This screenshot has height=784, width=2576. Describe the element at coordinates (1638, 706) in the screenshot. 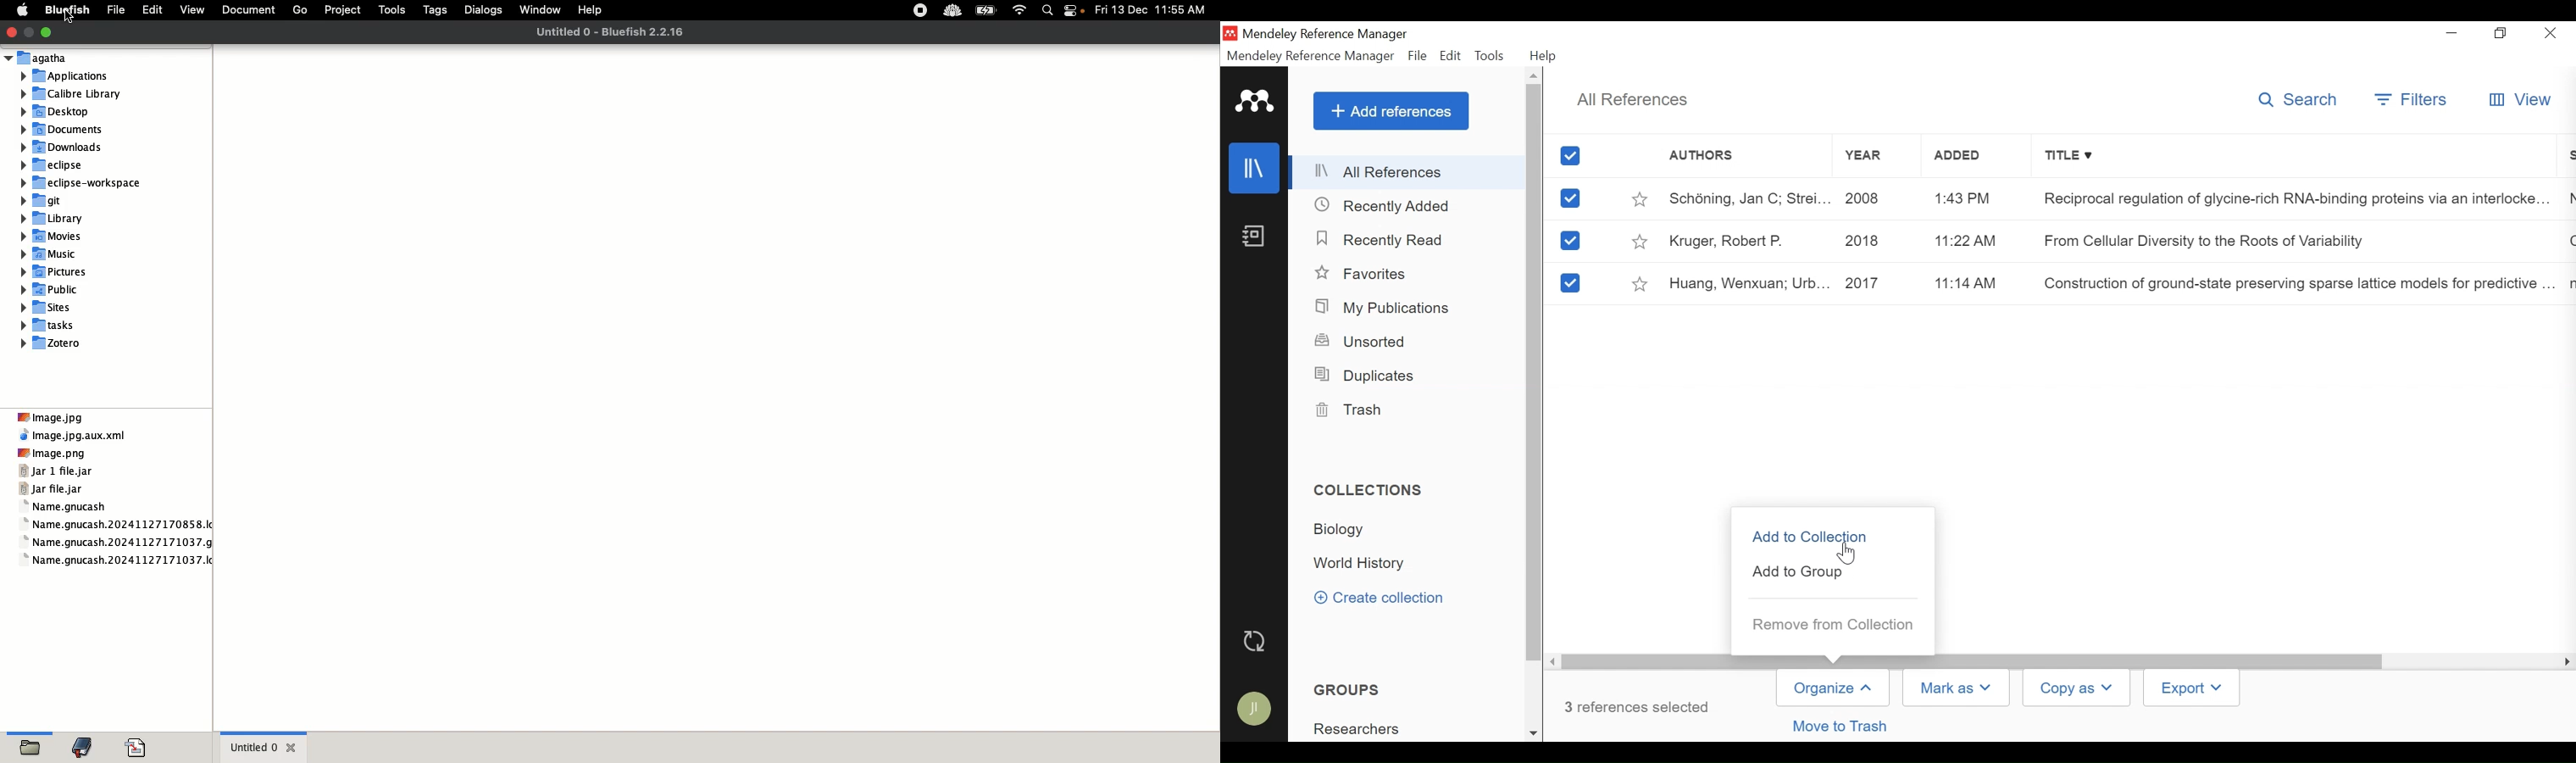

I see `Number of references selected` at that location.